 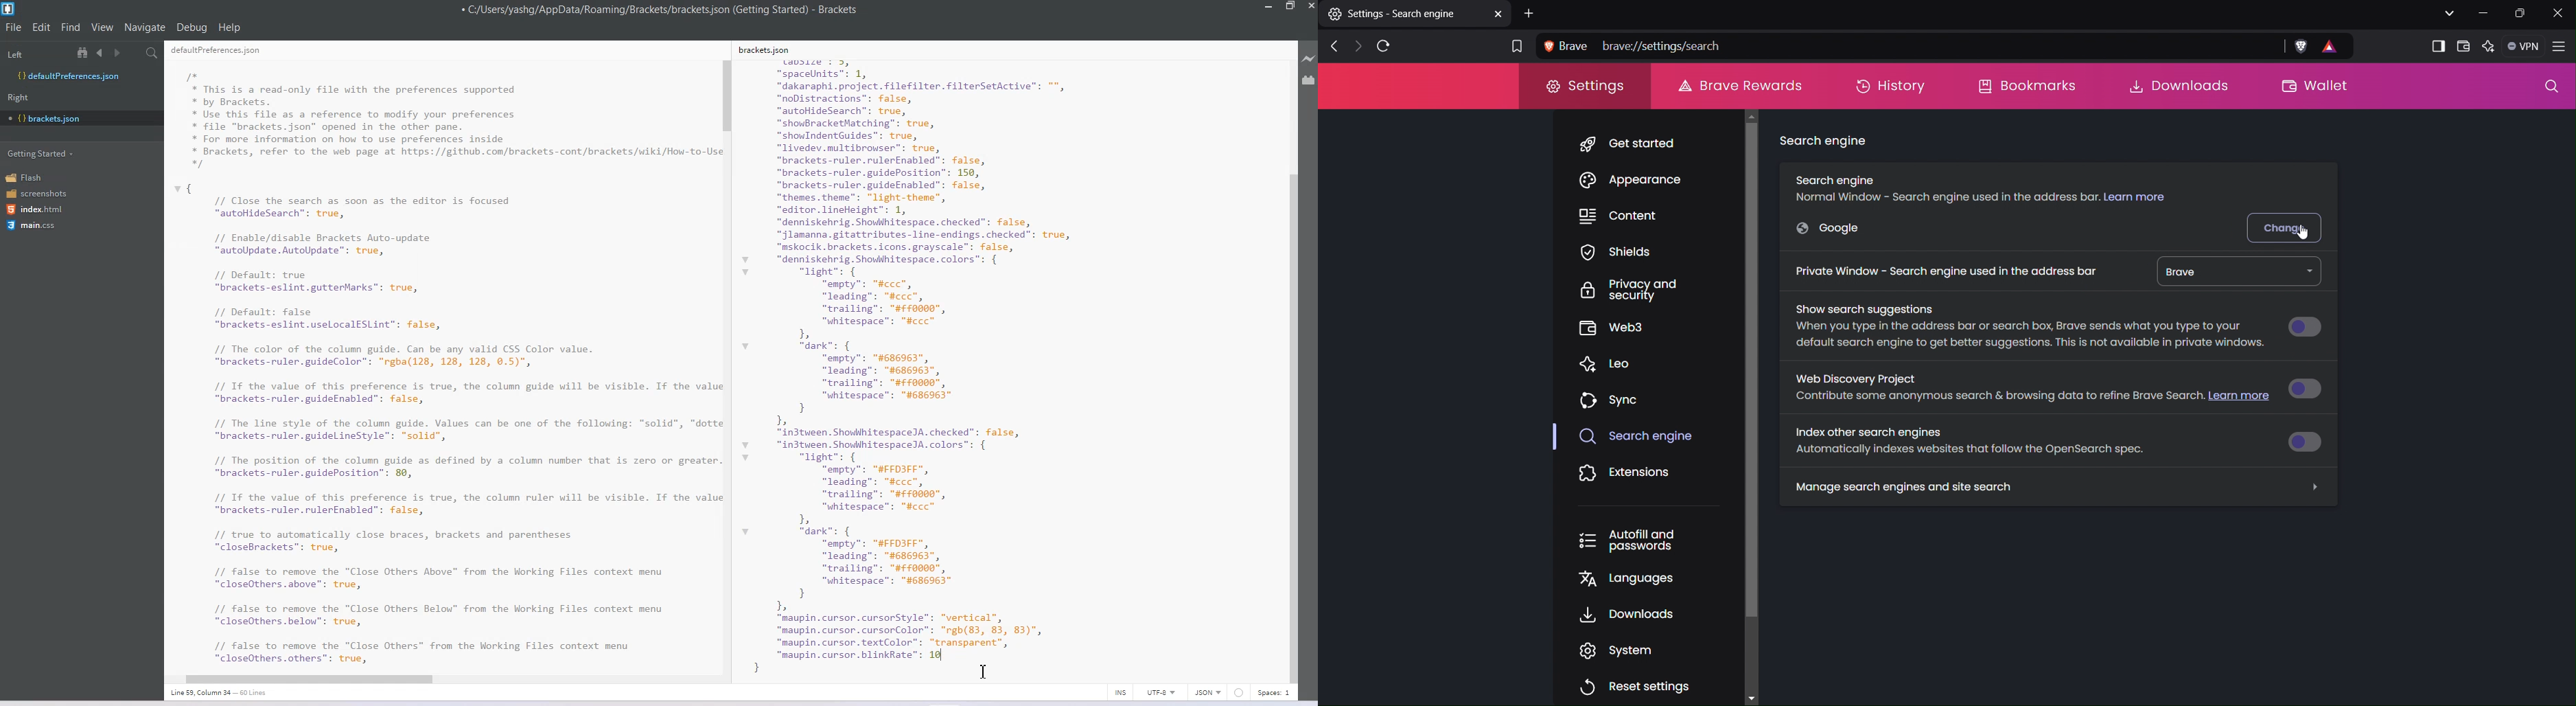 What do you see at coordinates (43, 27) in the screenshot?
I see `Edit` at bounding box center [43, 27].